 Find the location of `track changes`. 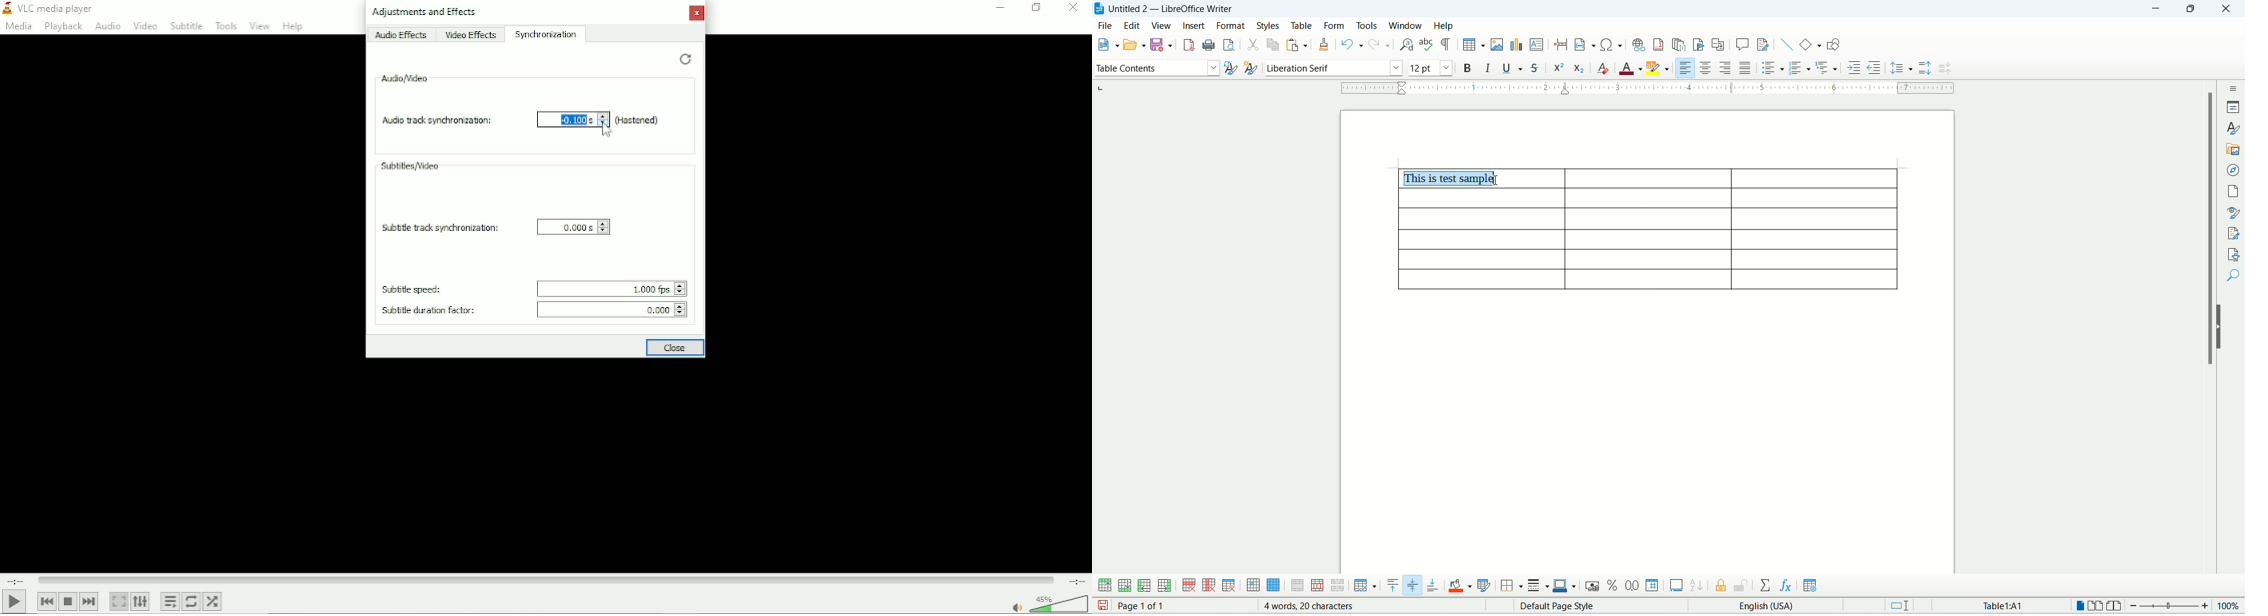

track changes is located at coordinates (1762, 44).